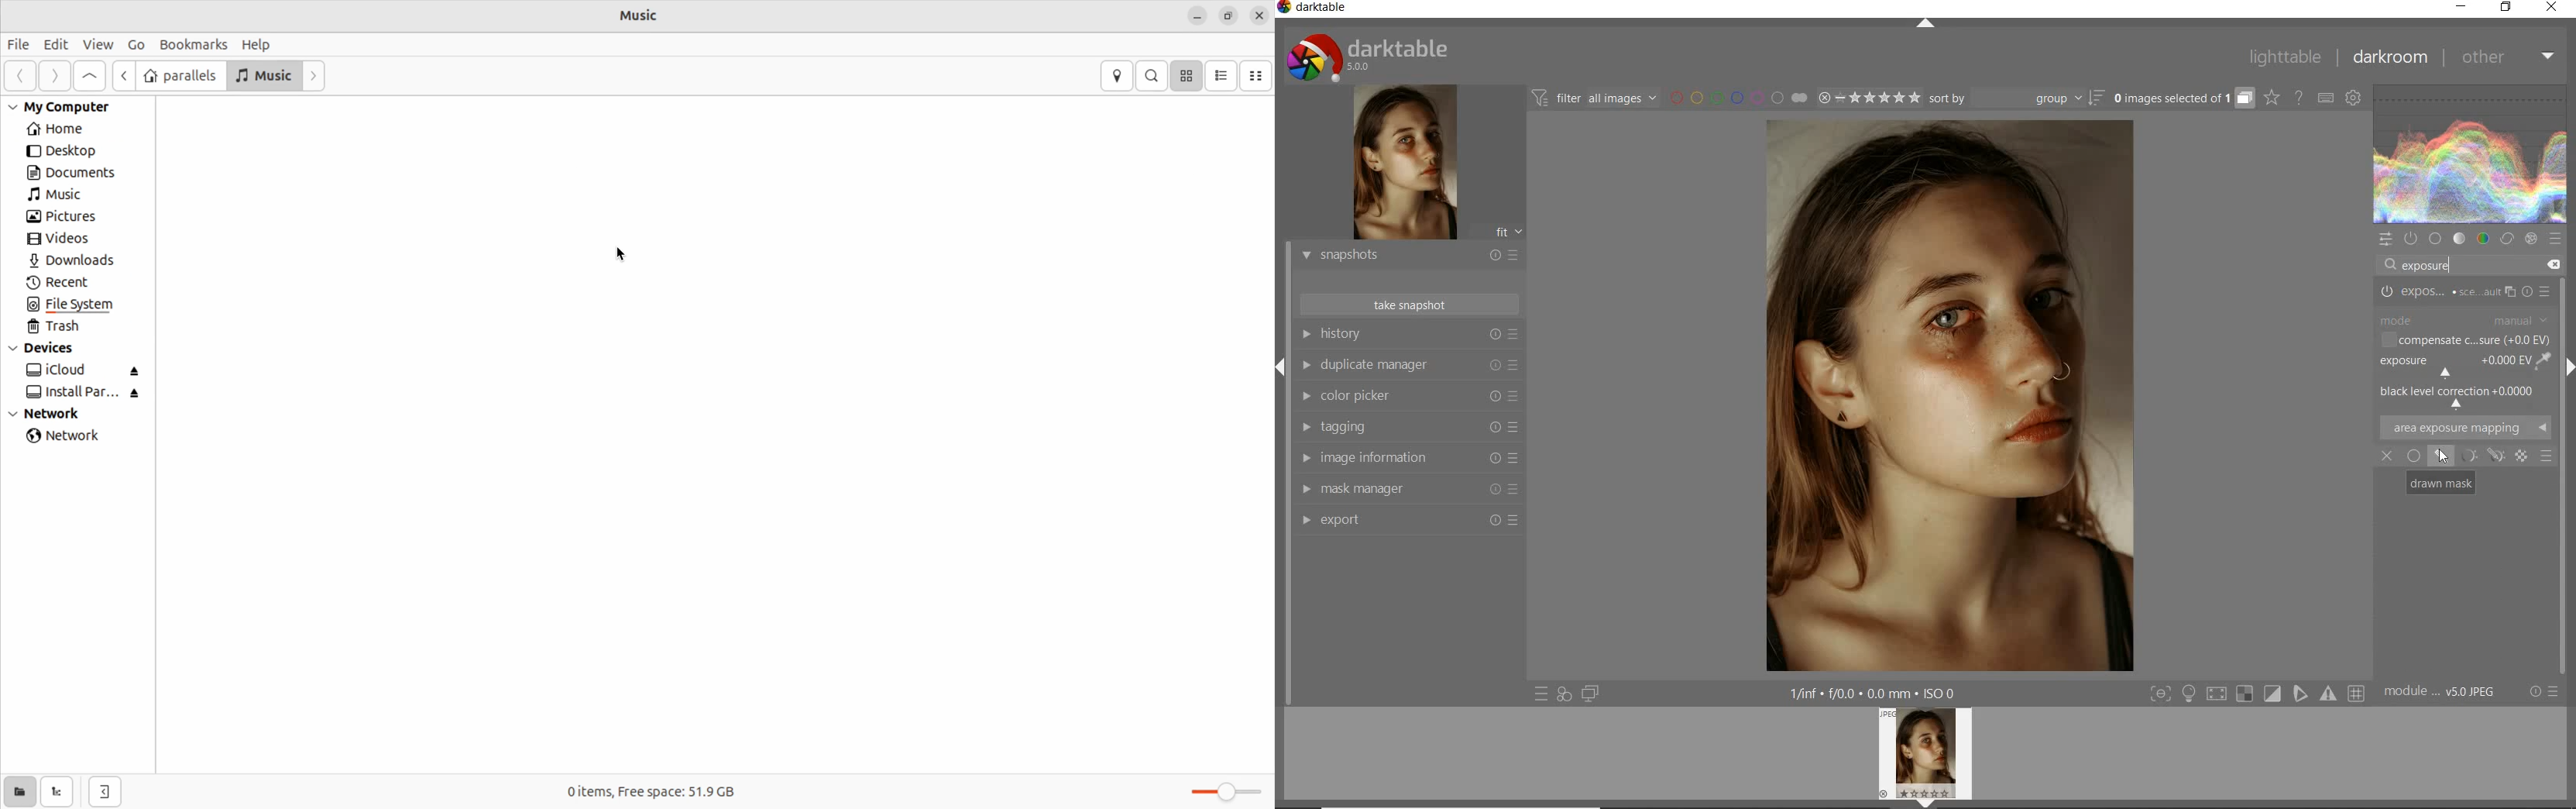 This screenshot has height=812, width=2576. I want to click on effect, so click(2530, 239).